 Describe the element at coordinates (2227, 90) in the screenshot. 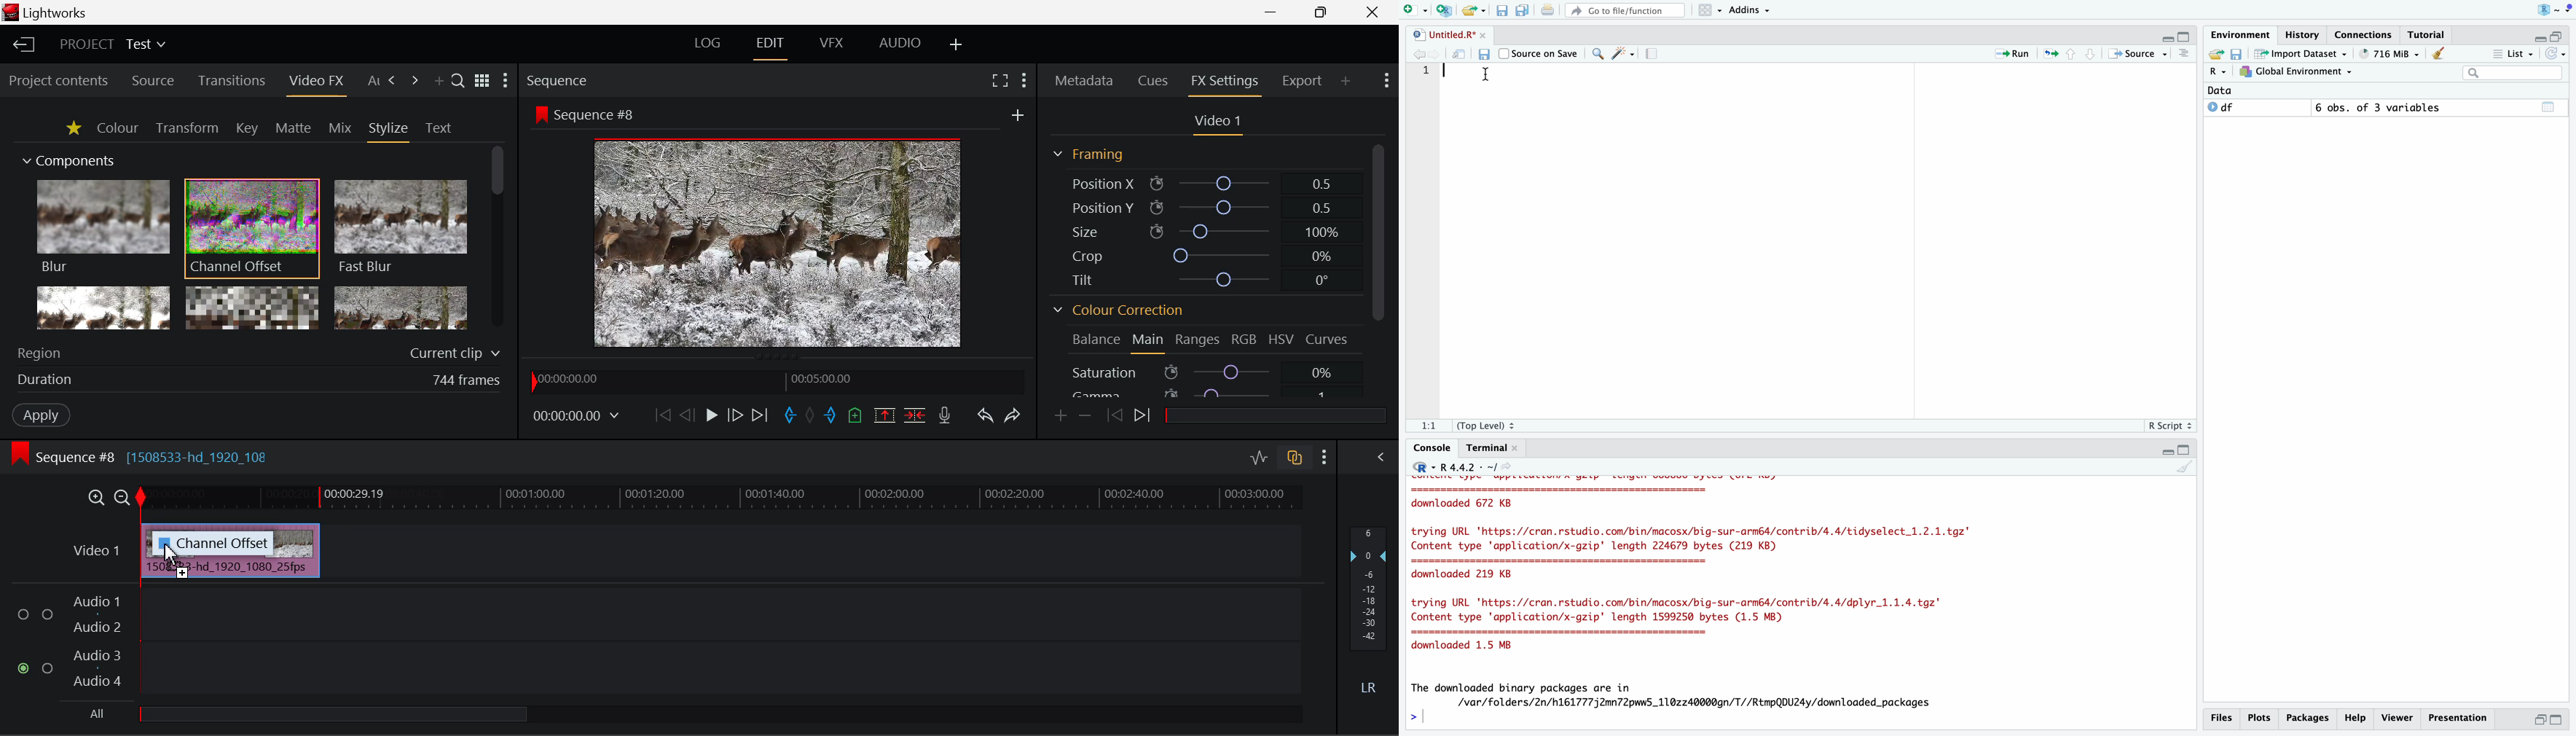

I see `Data` at that location.